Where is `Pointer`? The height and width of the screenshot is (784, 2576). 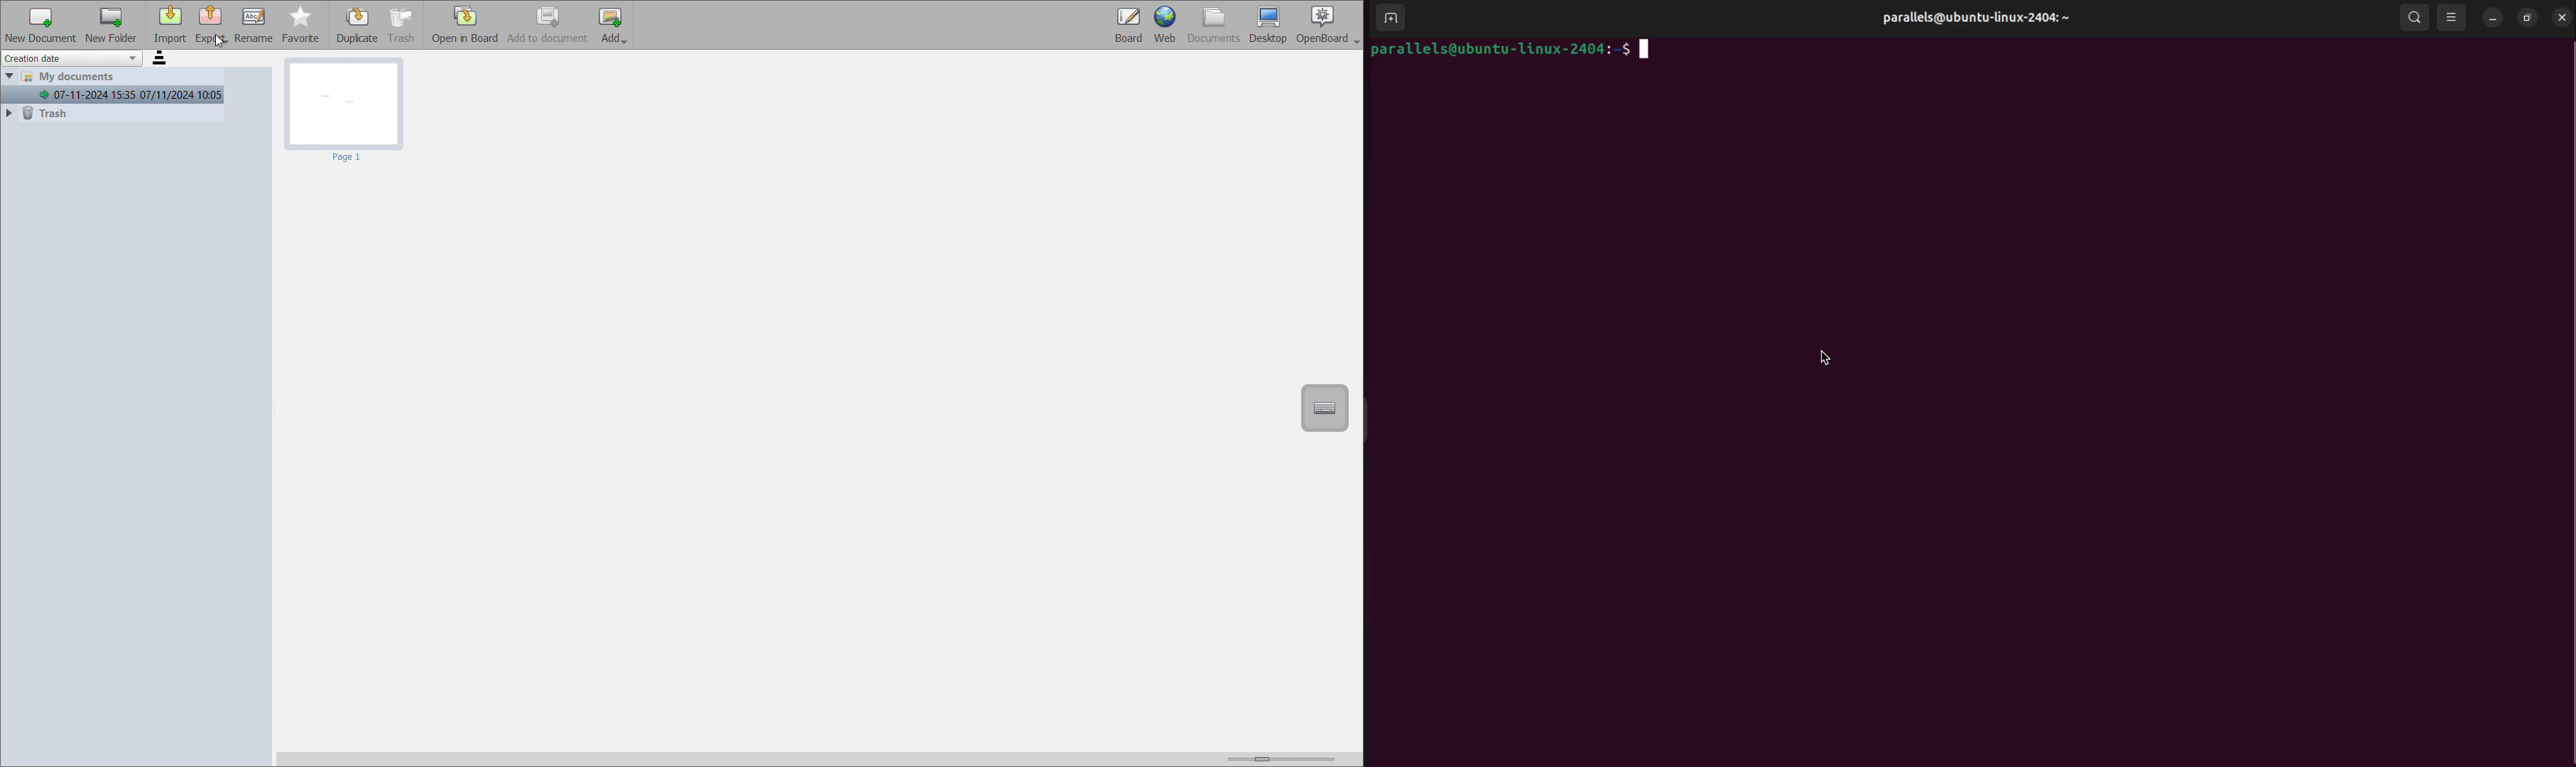
Pointer is located at coordinates (219, 44).